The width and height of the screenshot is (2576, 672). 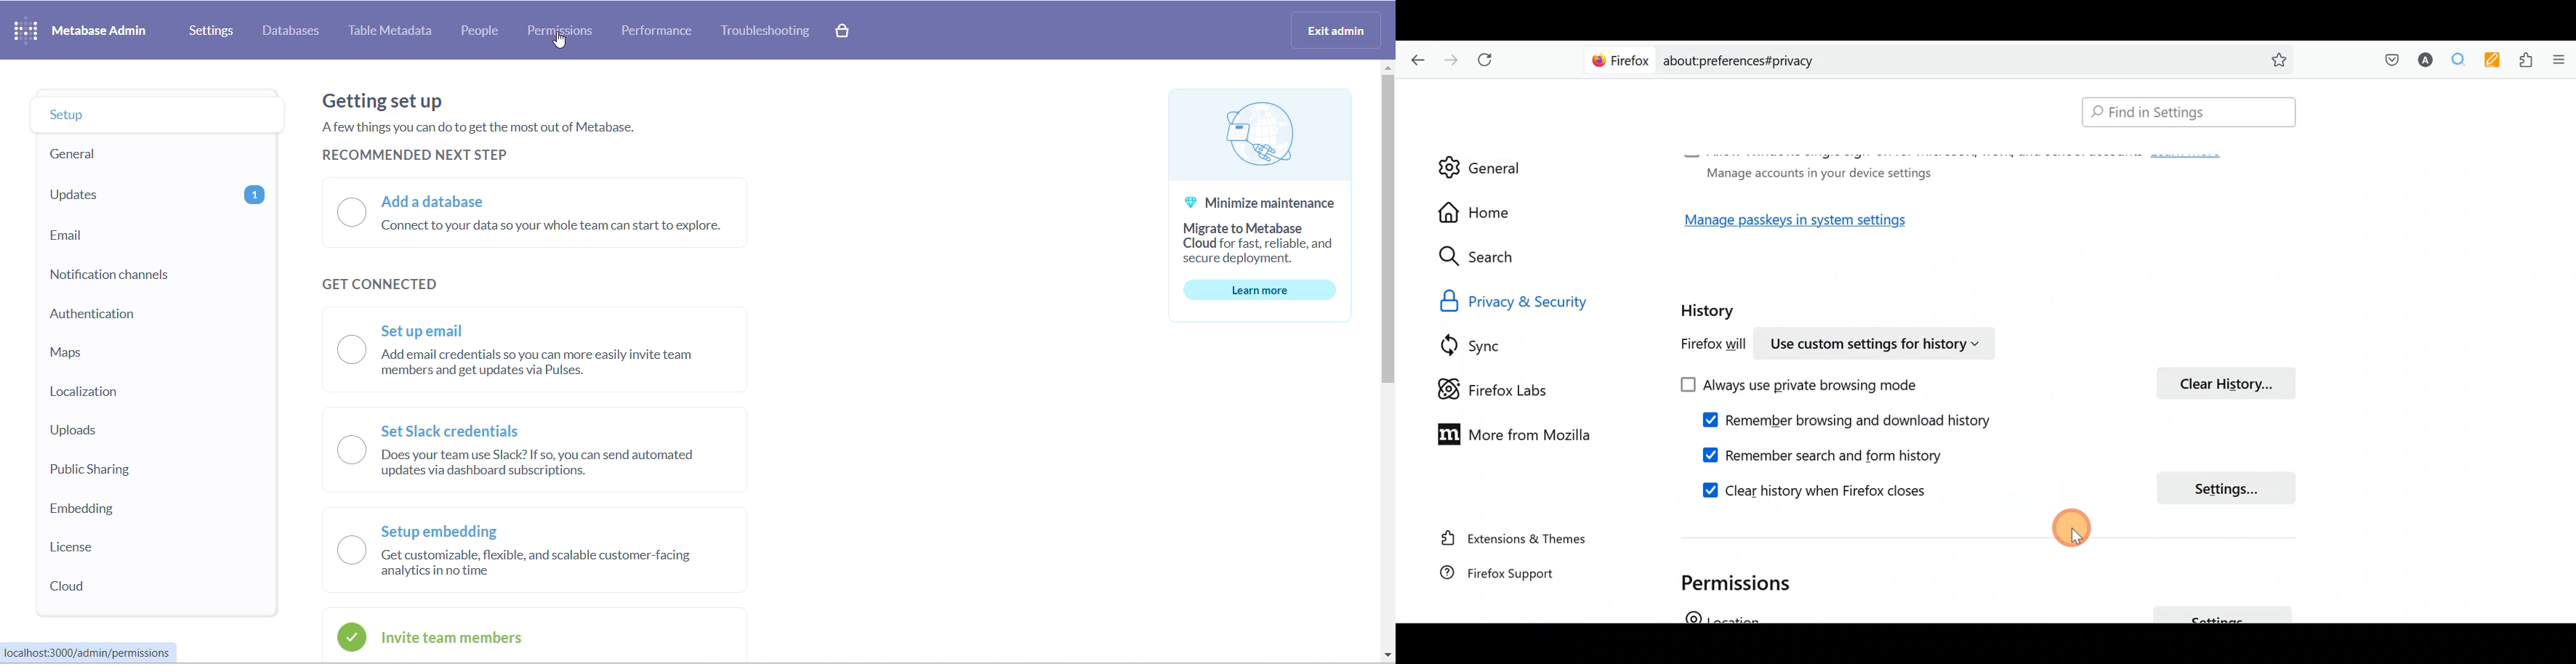 I want to click on URL, so click(x=94, y=653).